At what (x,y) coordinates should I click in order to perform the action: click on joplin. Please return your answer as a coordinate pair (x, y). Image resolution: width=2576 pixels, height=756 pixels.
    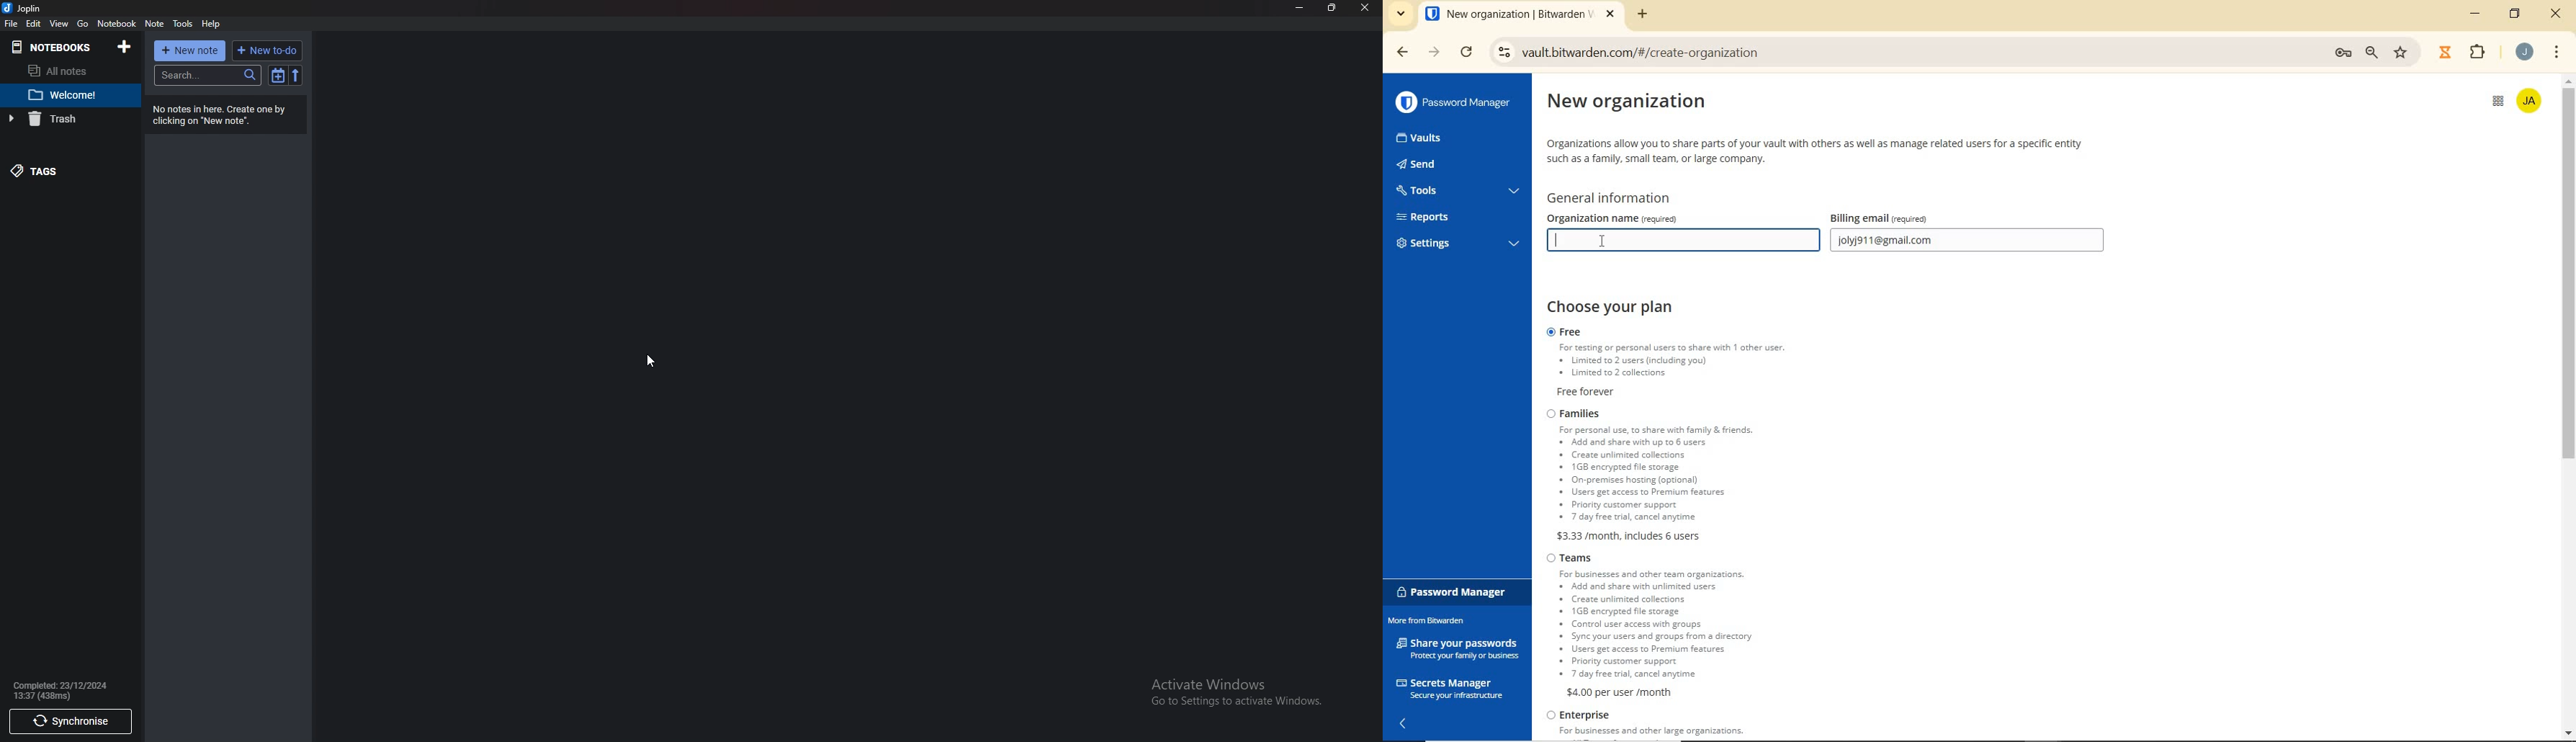
    Looking at the image, I should click on (24, 9).